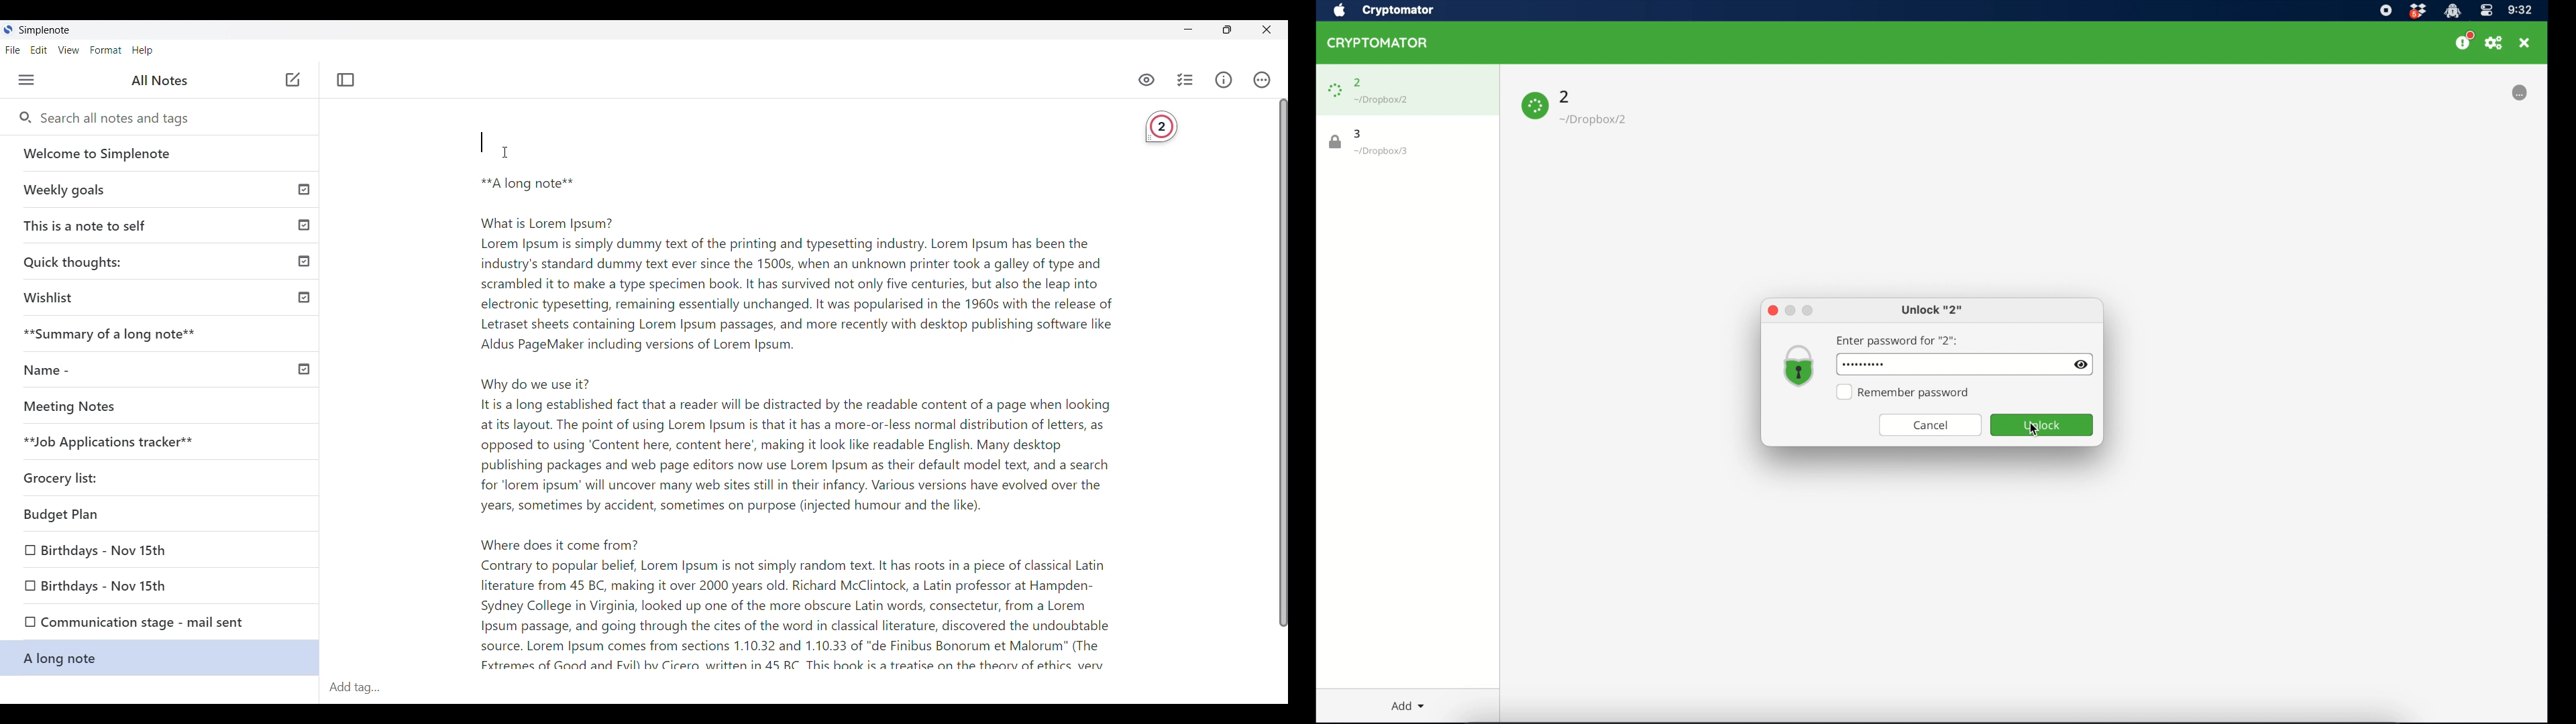 The width and height of the screenshot is (2576, 728). Describe the element at coordinates (365, 688) in the screenshot. I see `Add tag` at that location.